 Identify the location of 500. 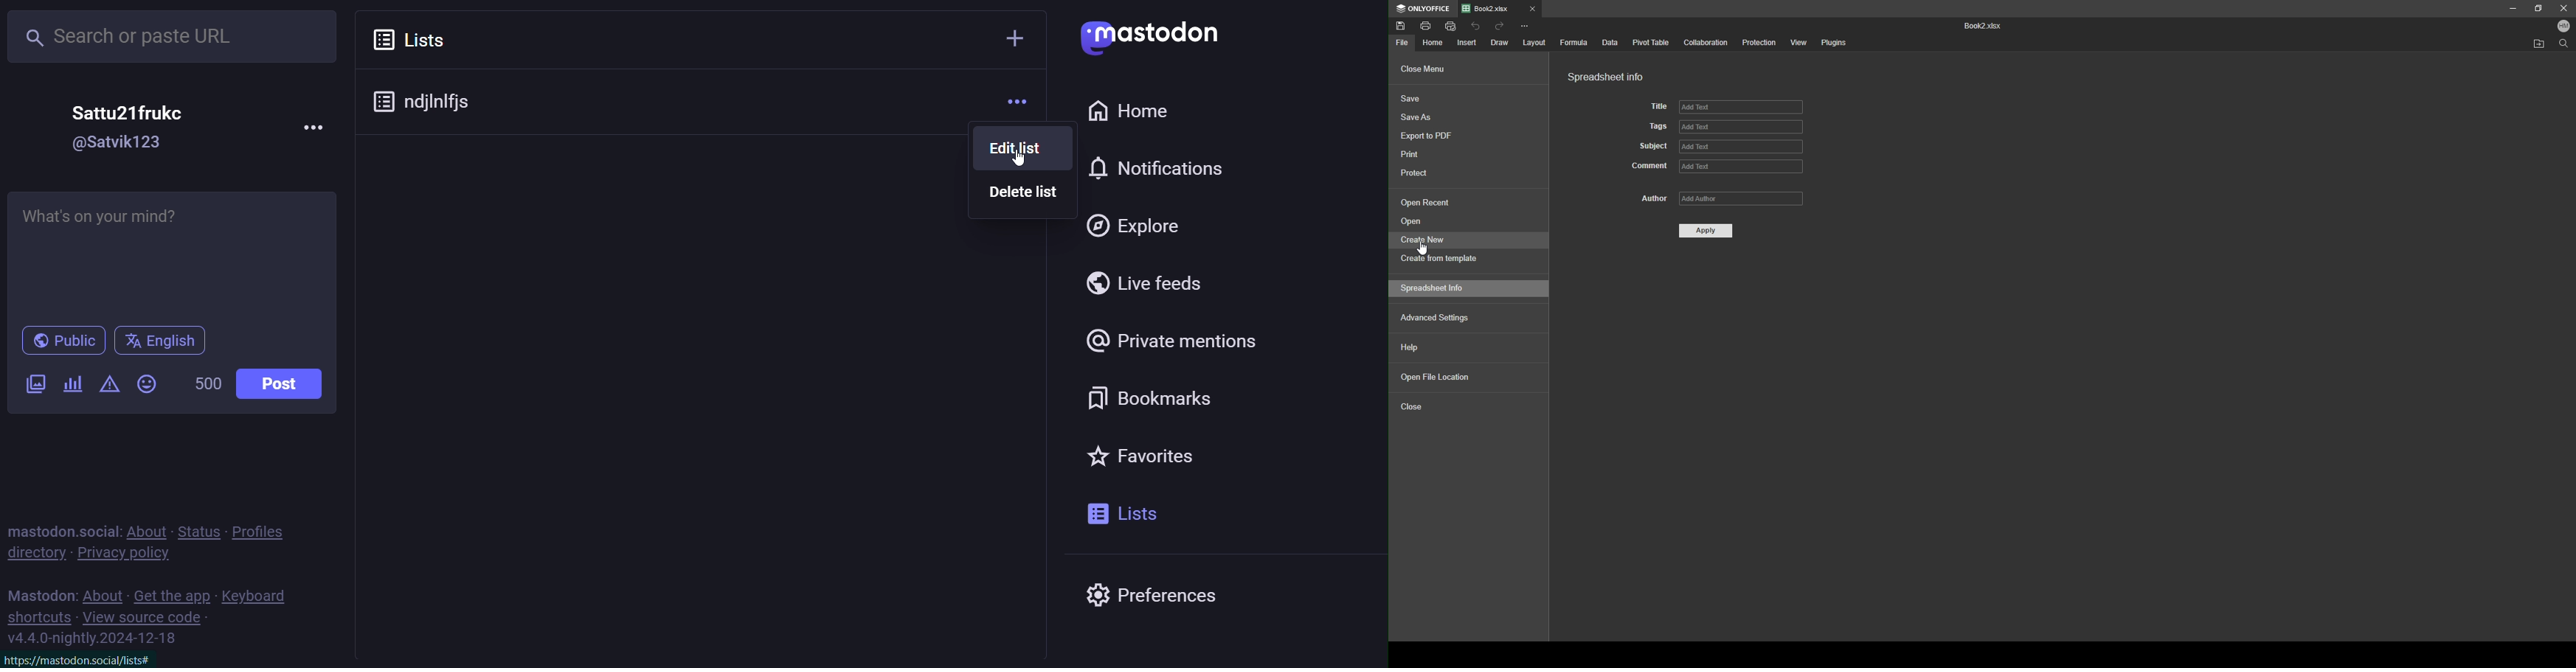
(208, 384).